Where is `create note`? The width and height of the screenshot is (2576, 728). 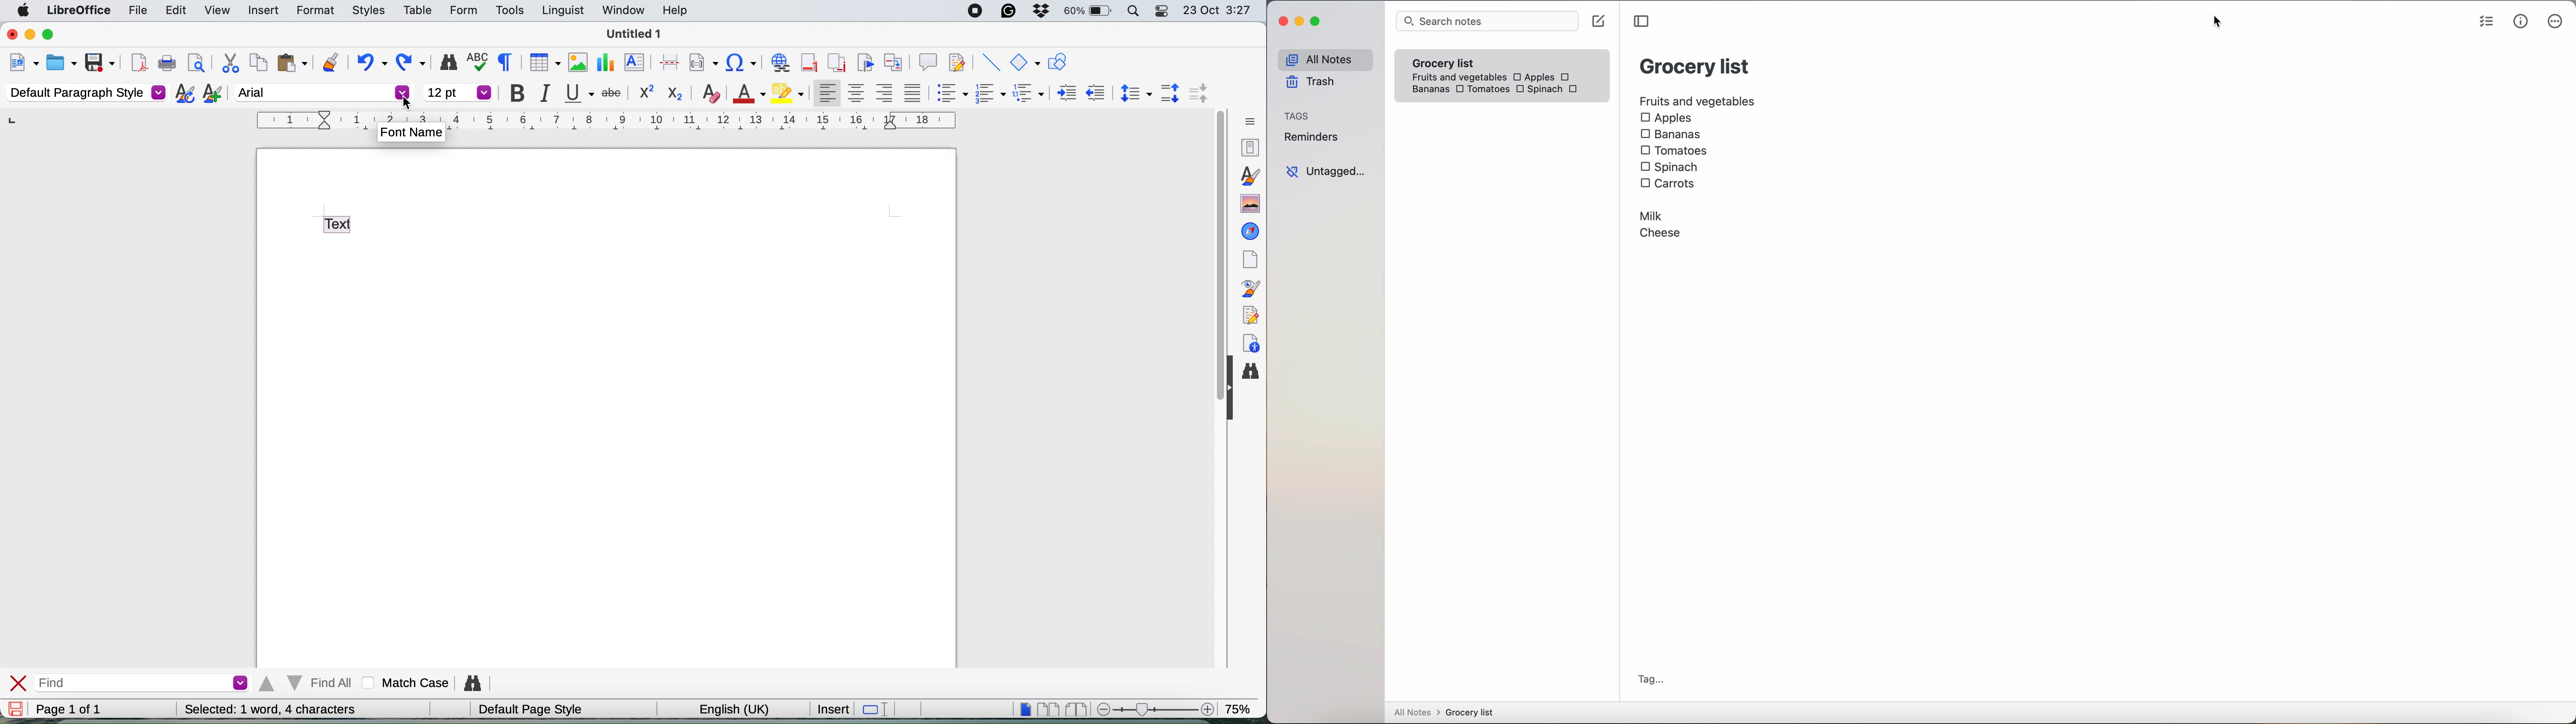
create note is located at coordinates (1601, 22).